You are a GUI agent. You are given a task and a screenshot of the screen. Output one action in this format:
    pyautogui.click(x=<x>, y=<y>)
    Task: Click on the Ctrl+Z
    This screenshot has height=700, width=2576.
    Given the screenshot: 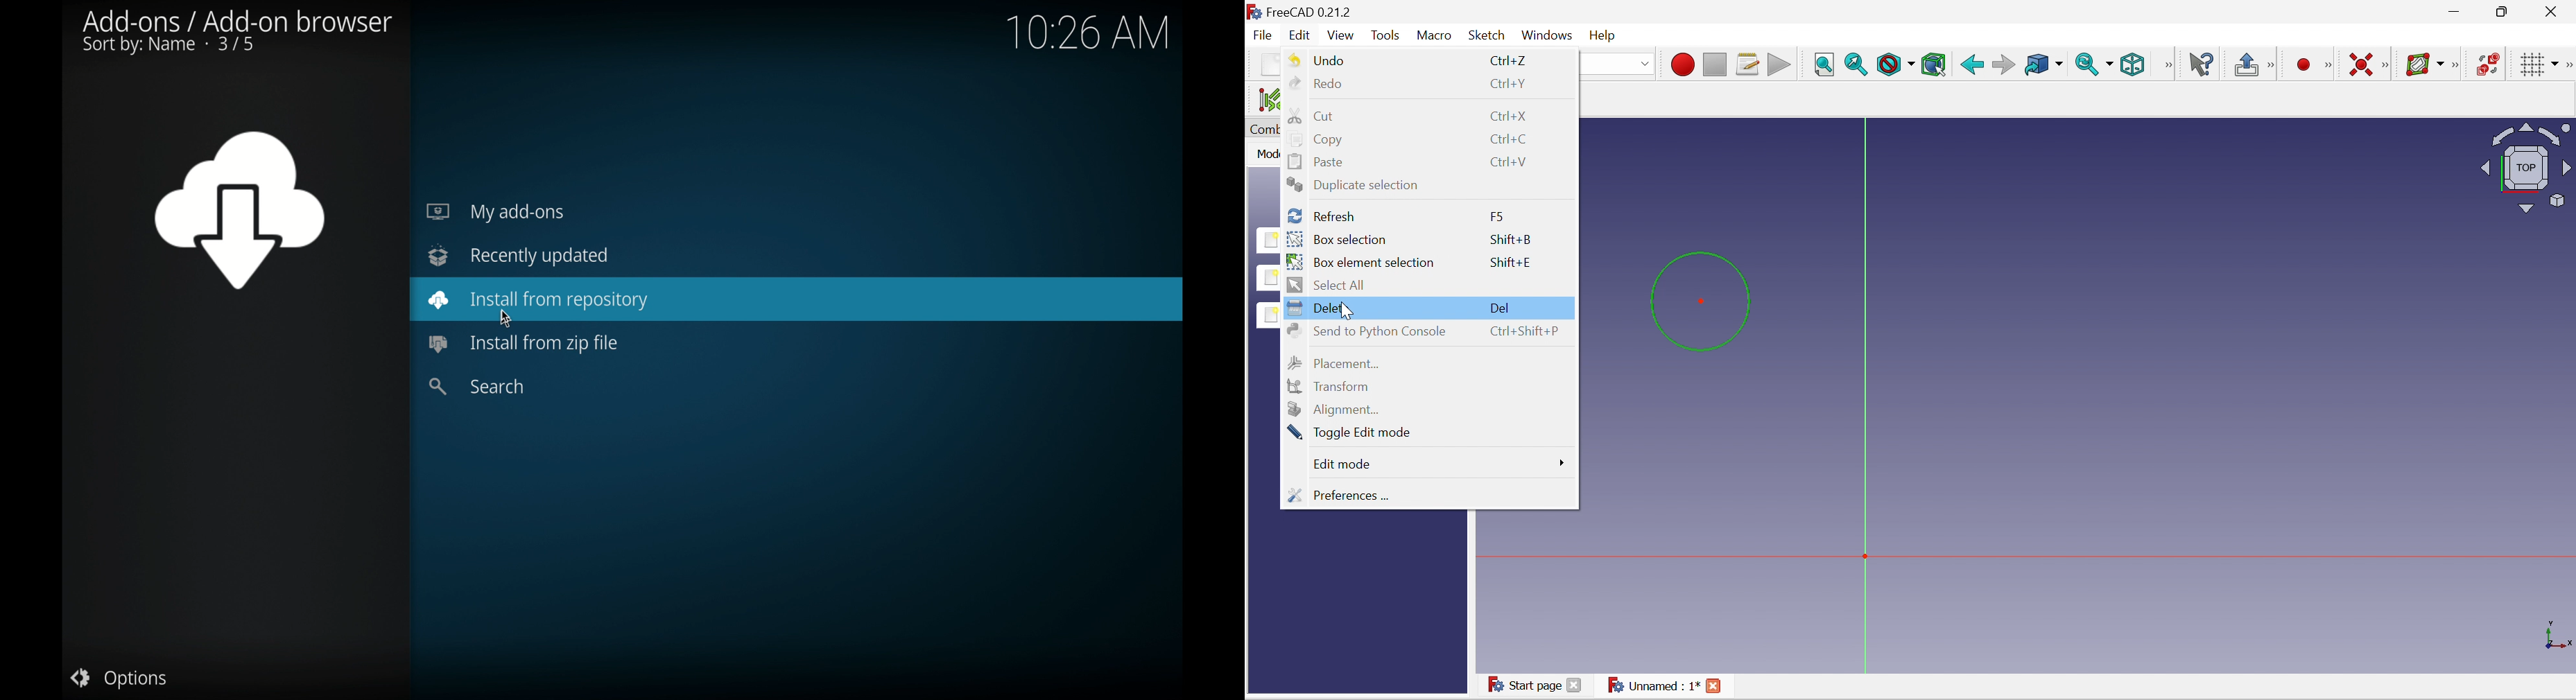 What is the action you would take?
    pyautogui.click(x=1511, y=60)
    